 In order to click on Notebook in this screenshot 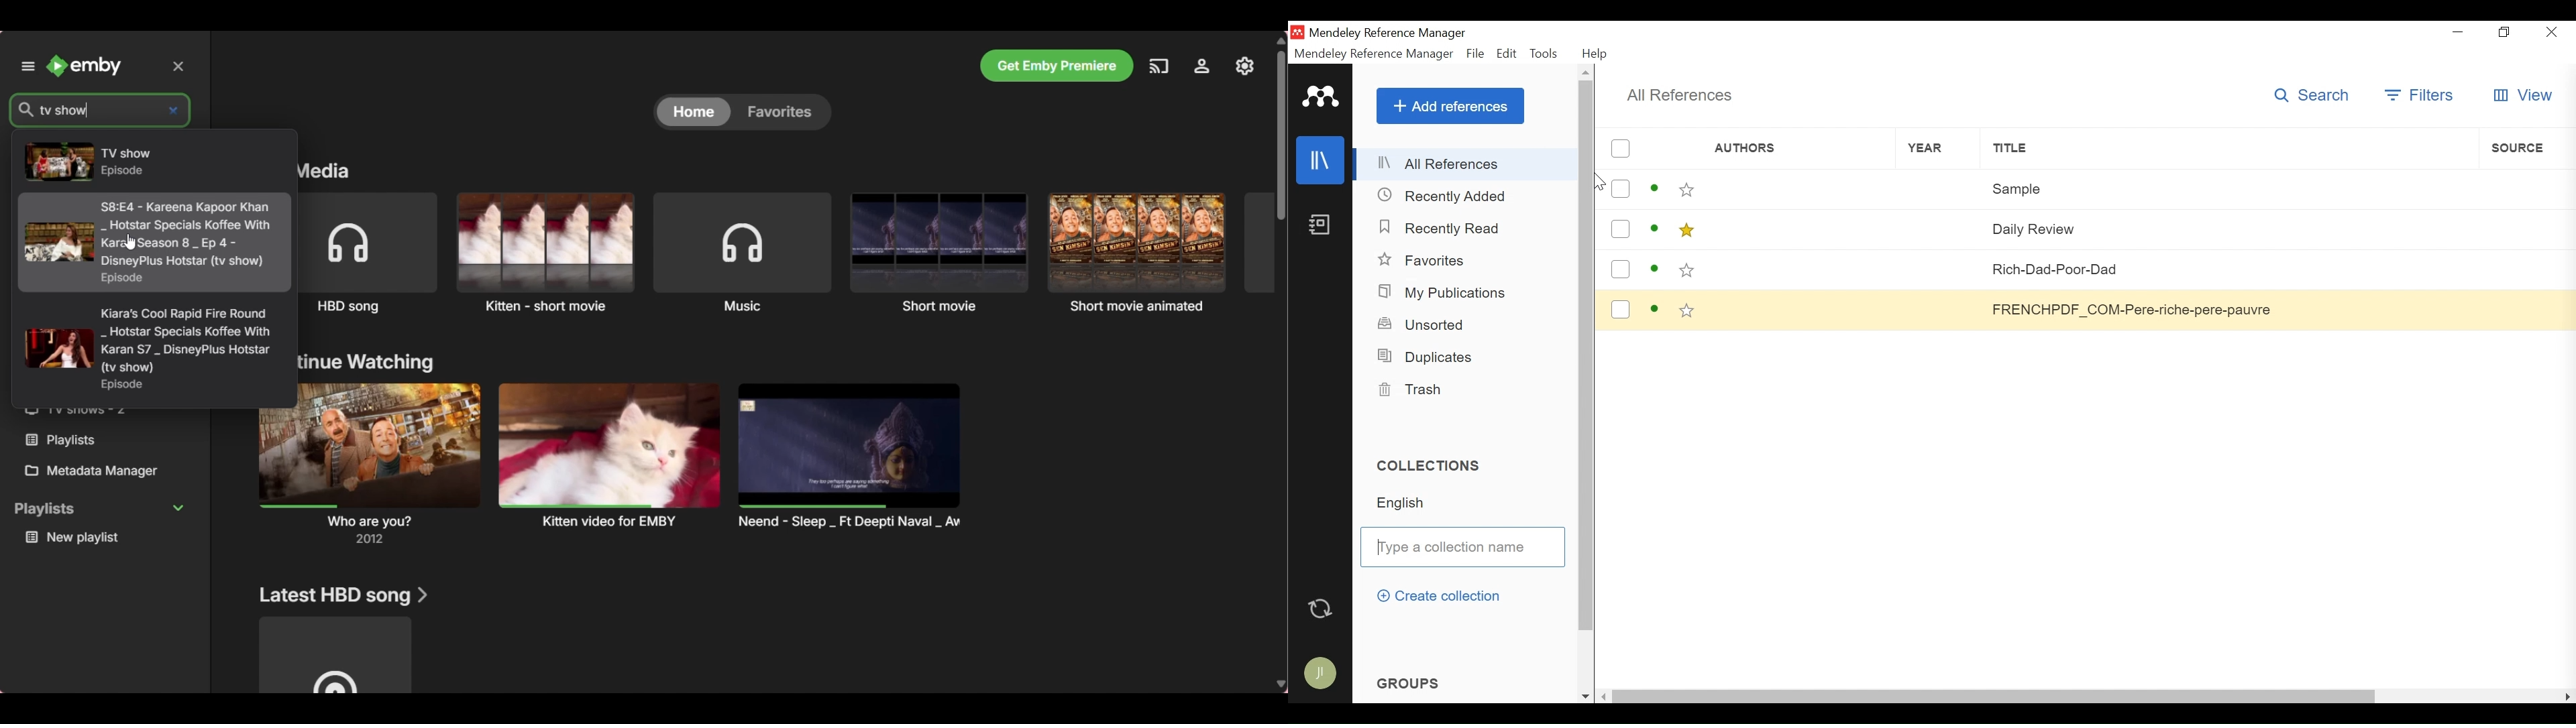, I will do `click(1320, 226)`.